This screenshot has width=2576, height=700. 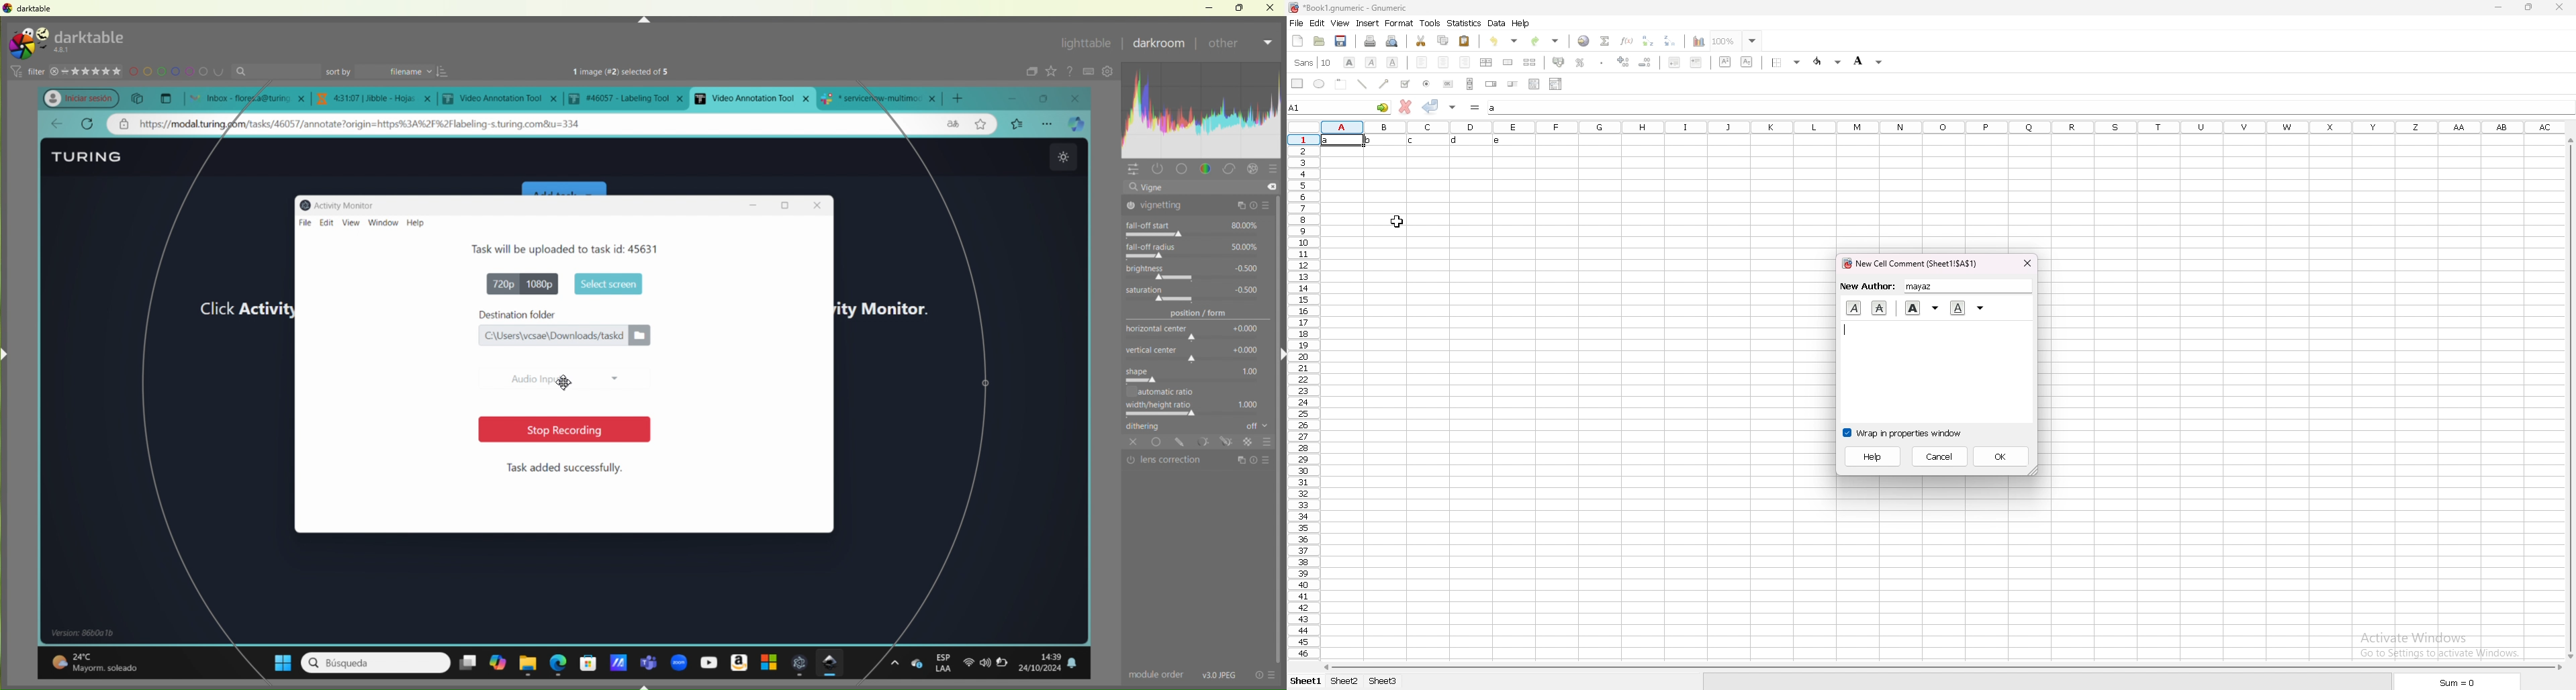 I want to click on info, so click(x=1267, y=674).